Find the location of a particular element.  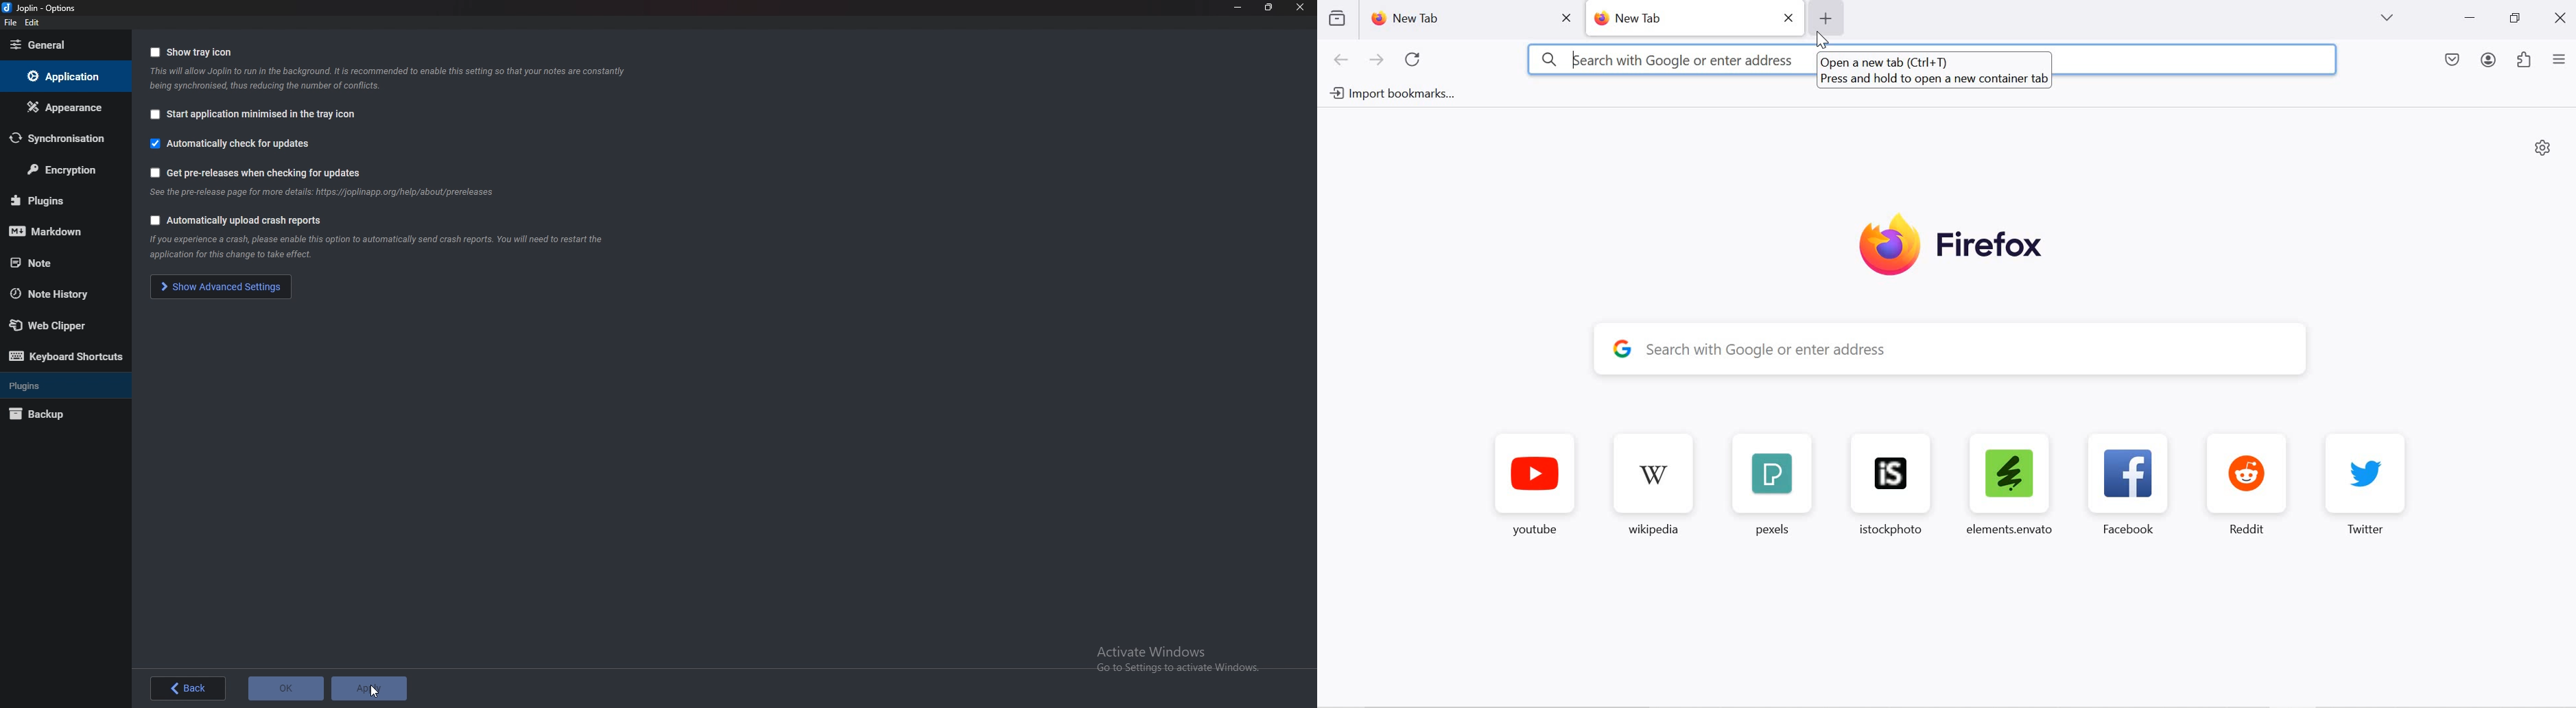

Resize is located at coordinates (1266, 8).